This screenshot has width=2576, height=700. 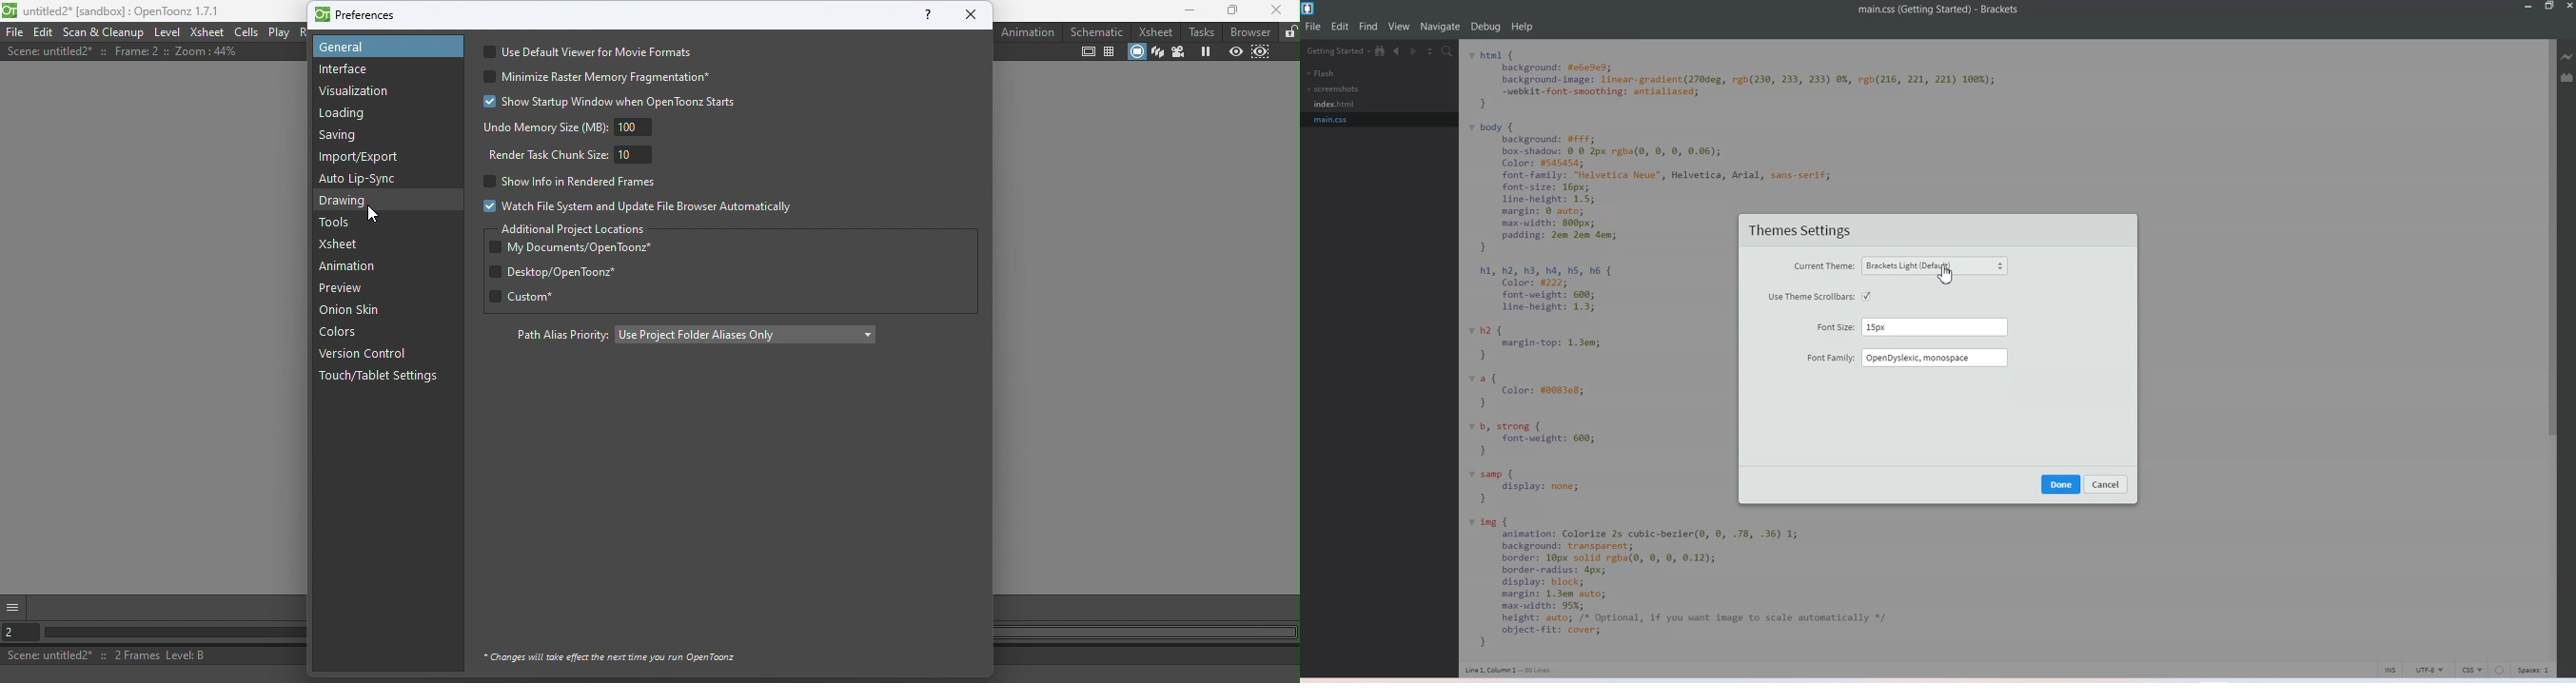 I want to click on Show in file tree, so click(x=1381, y=50).